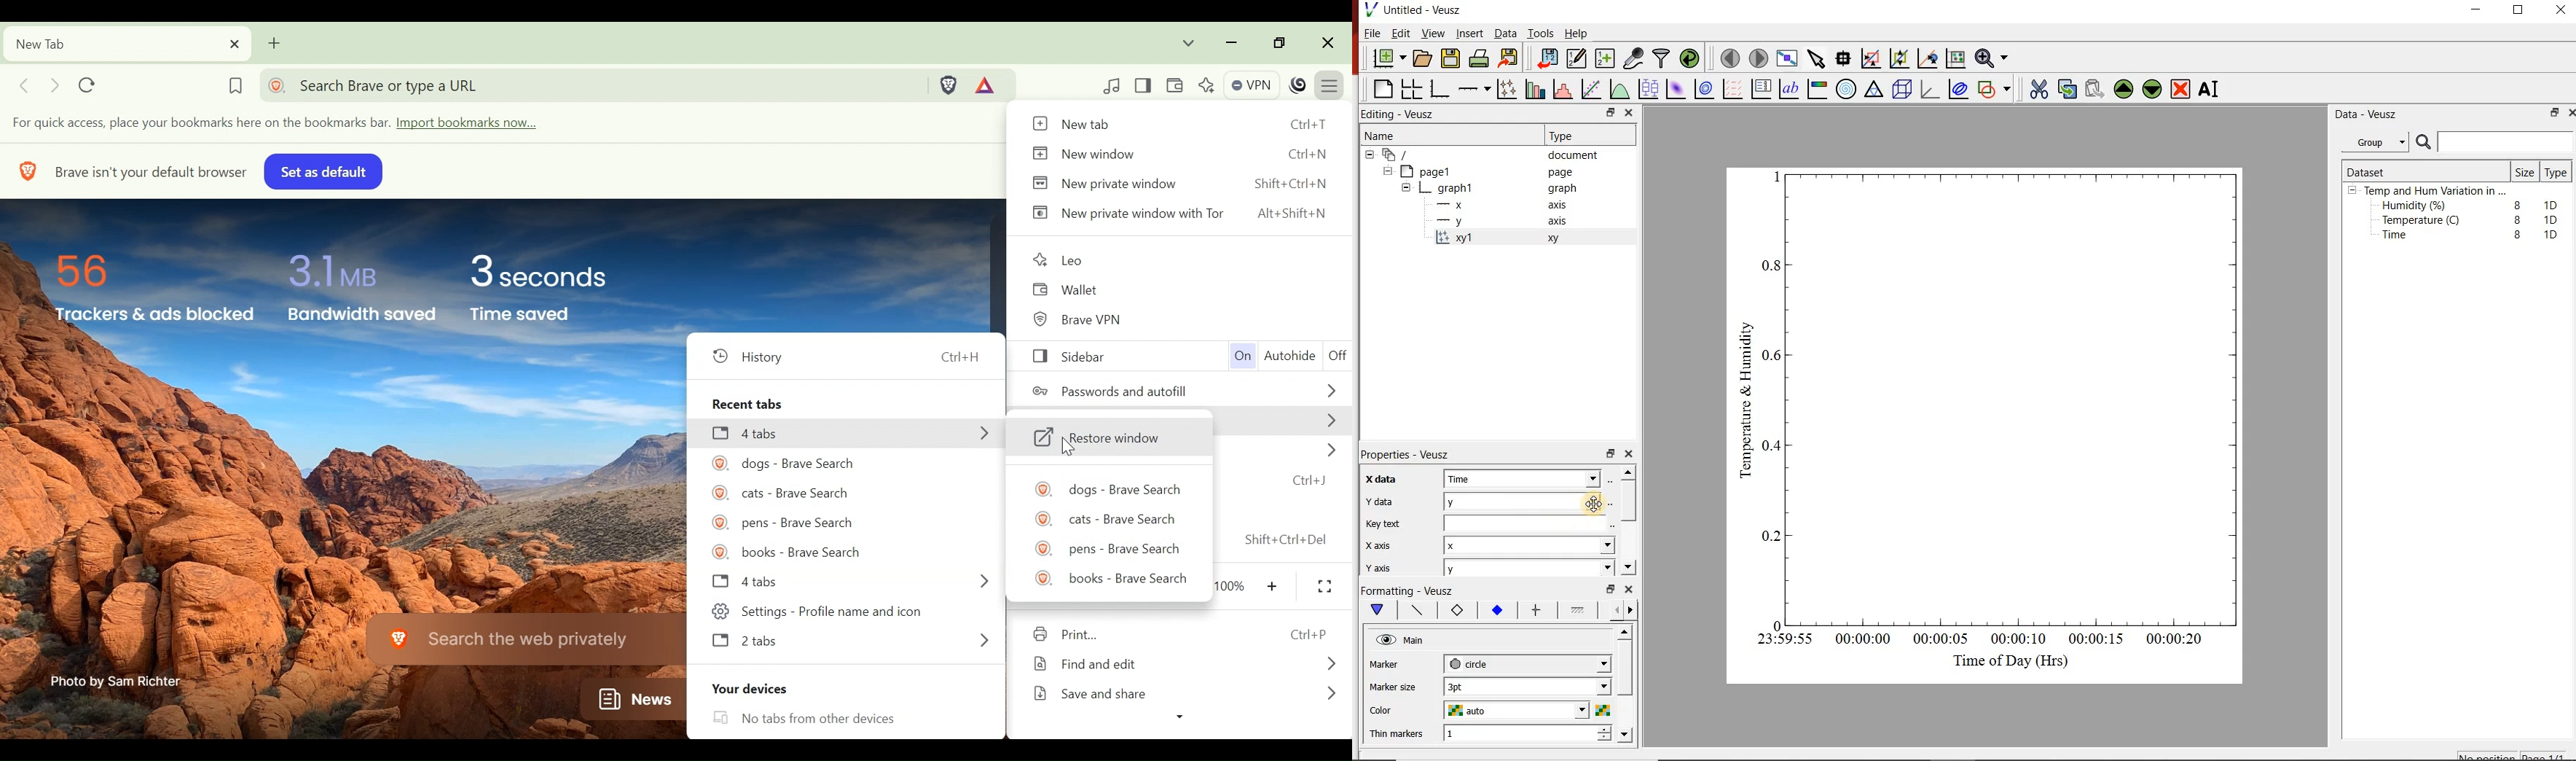  What do you see at coordinates (1467, 34) in the screenshot?
I see `Insert` at bounding box center [1467, 34].